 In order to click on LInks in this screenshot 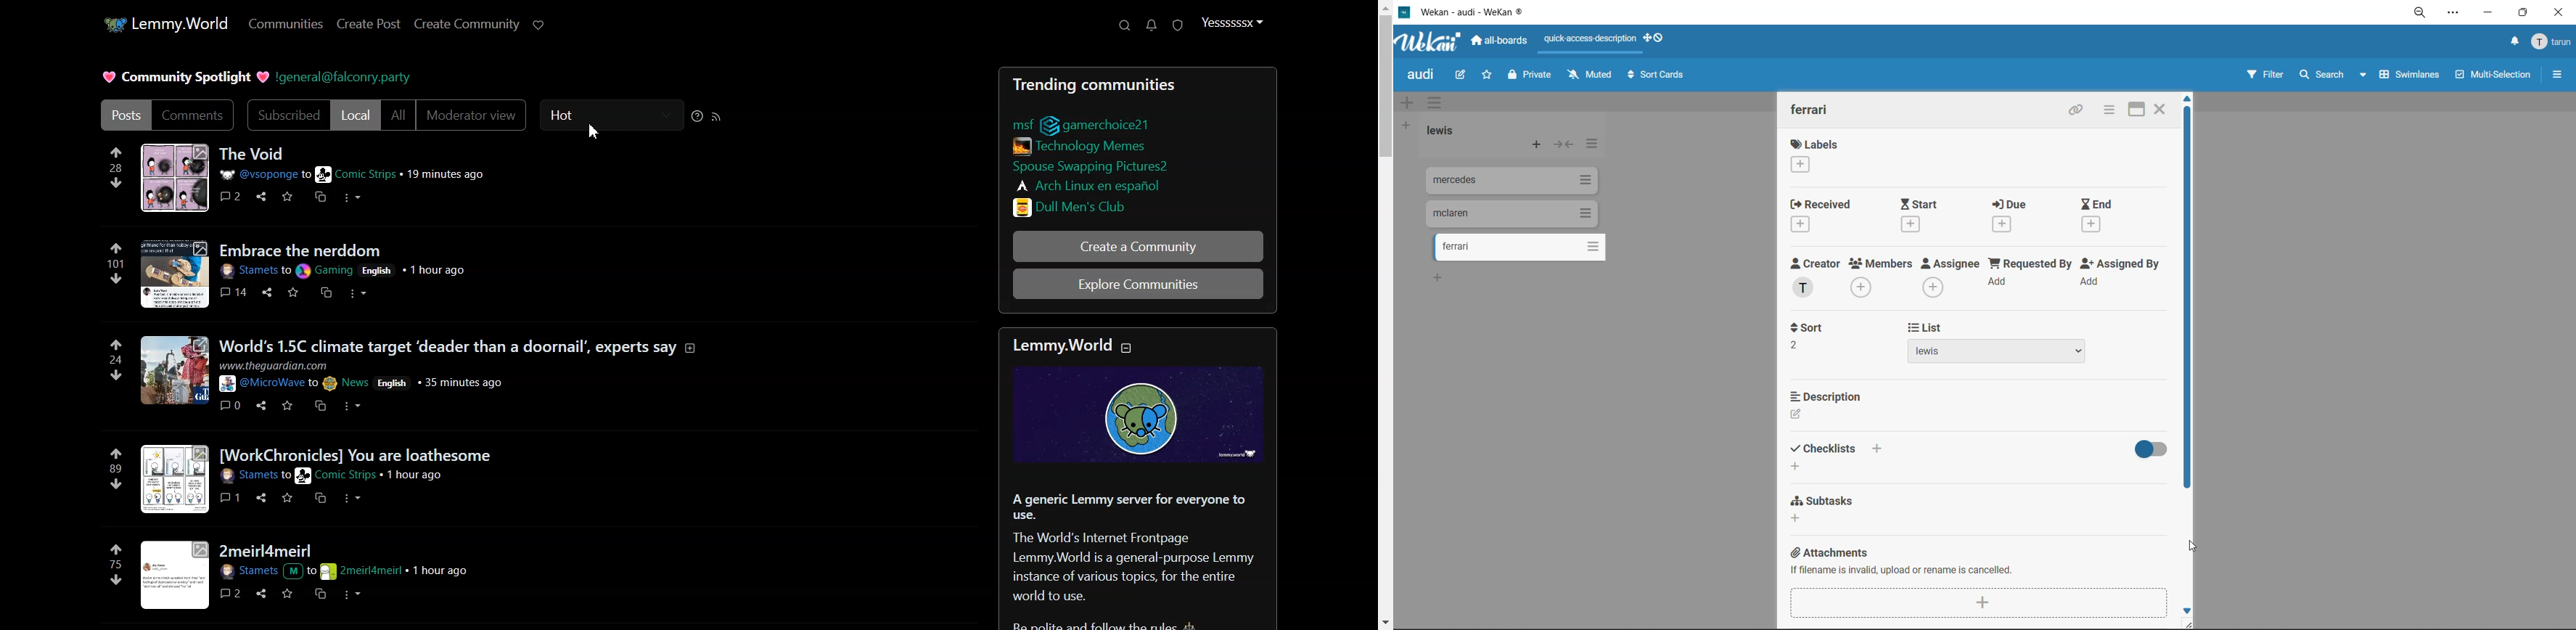, I will do `click(1110, 123)`.